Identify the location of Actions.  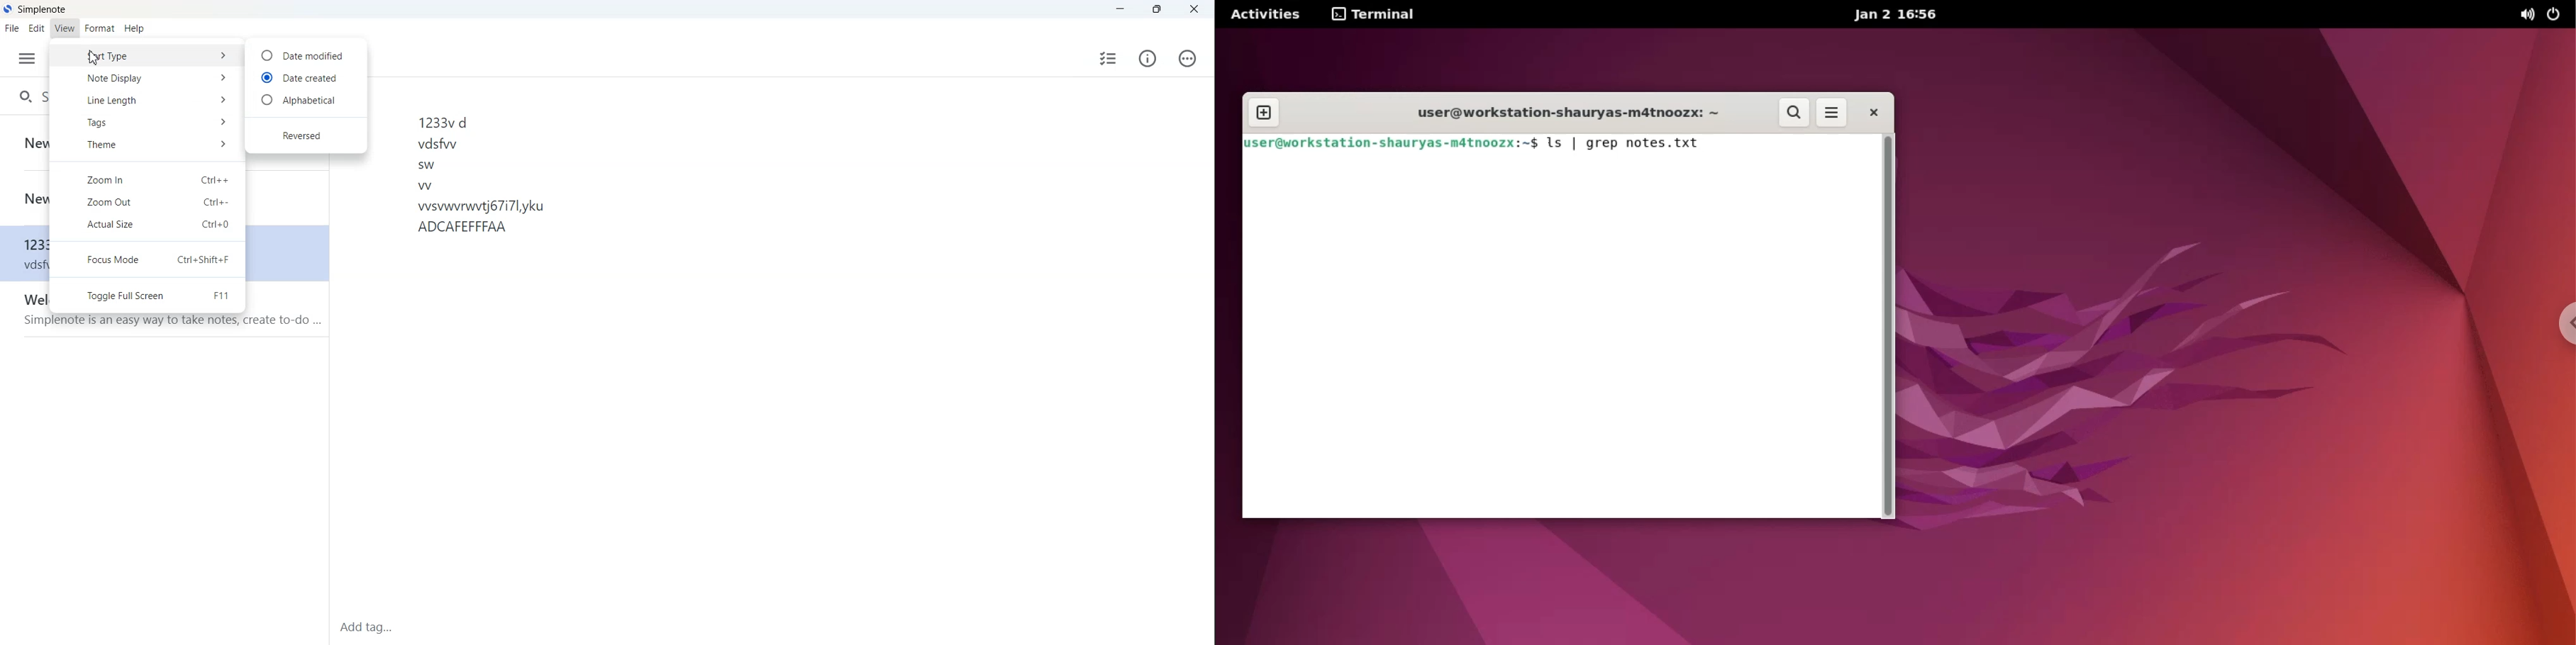
(1186, 58).